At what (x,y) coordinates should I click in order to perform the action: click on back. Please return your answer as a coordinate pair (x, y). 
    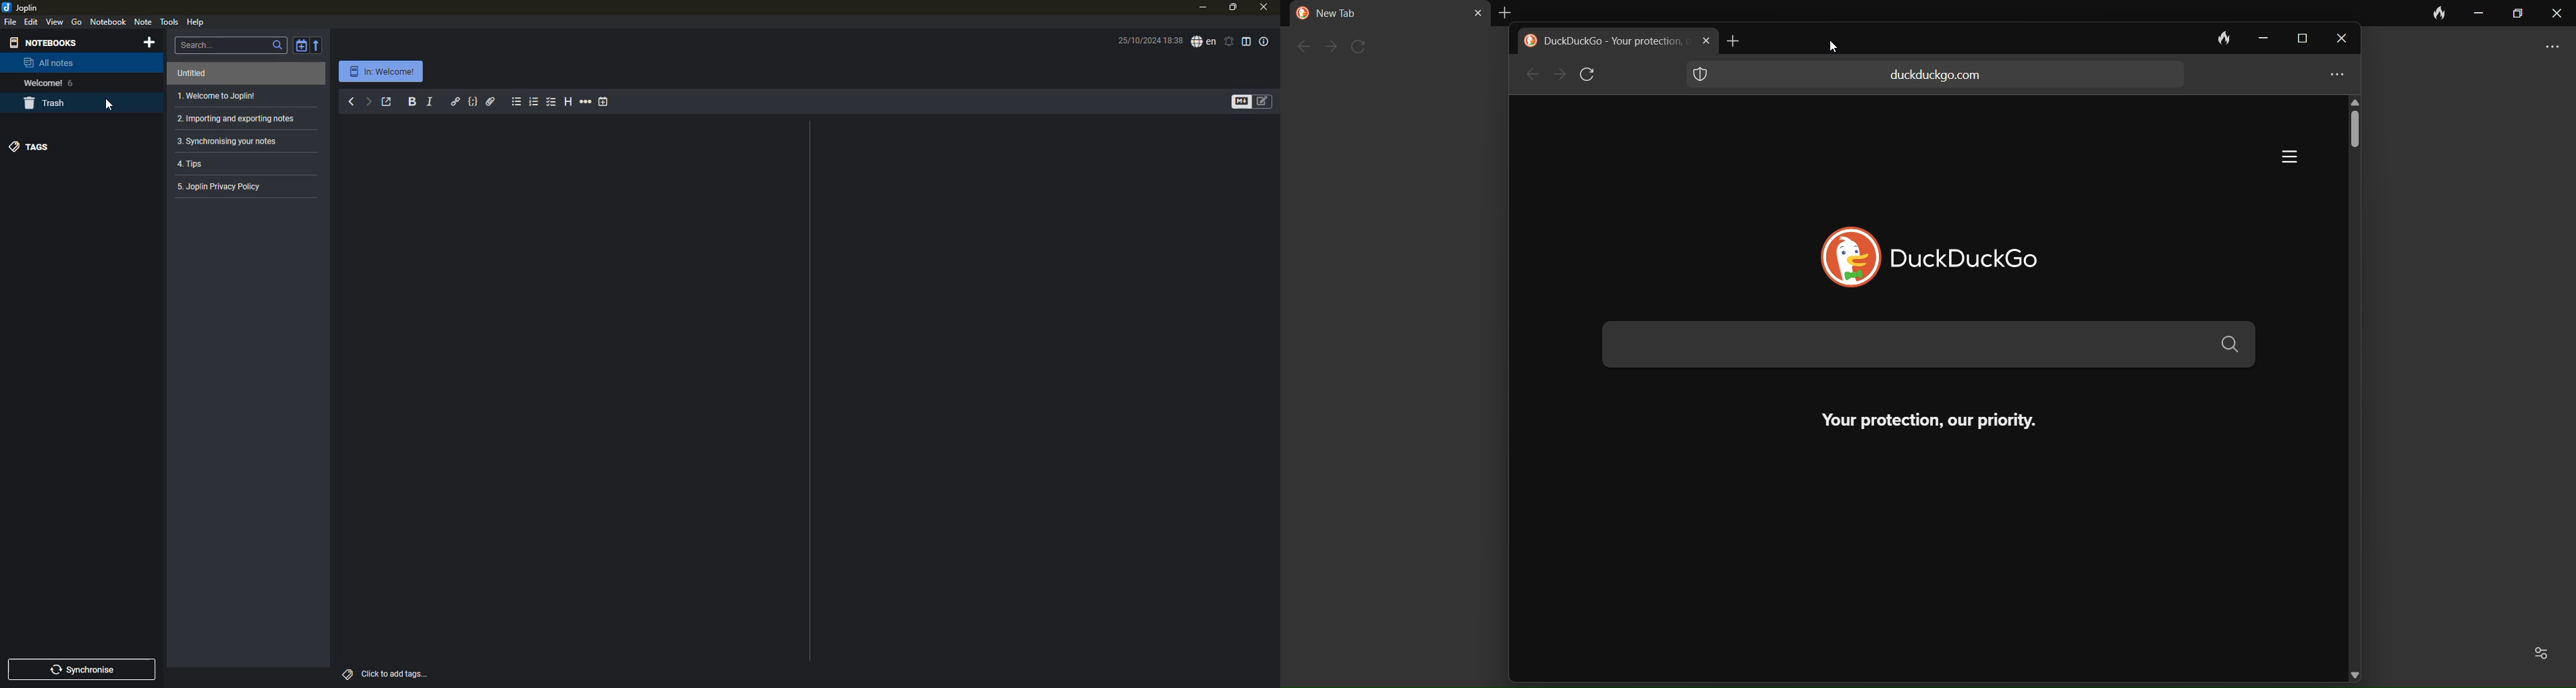
    Looking at the image, I should click on (350, 101).